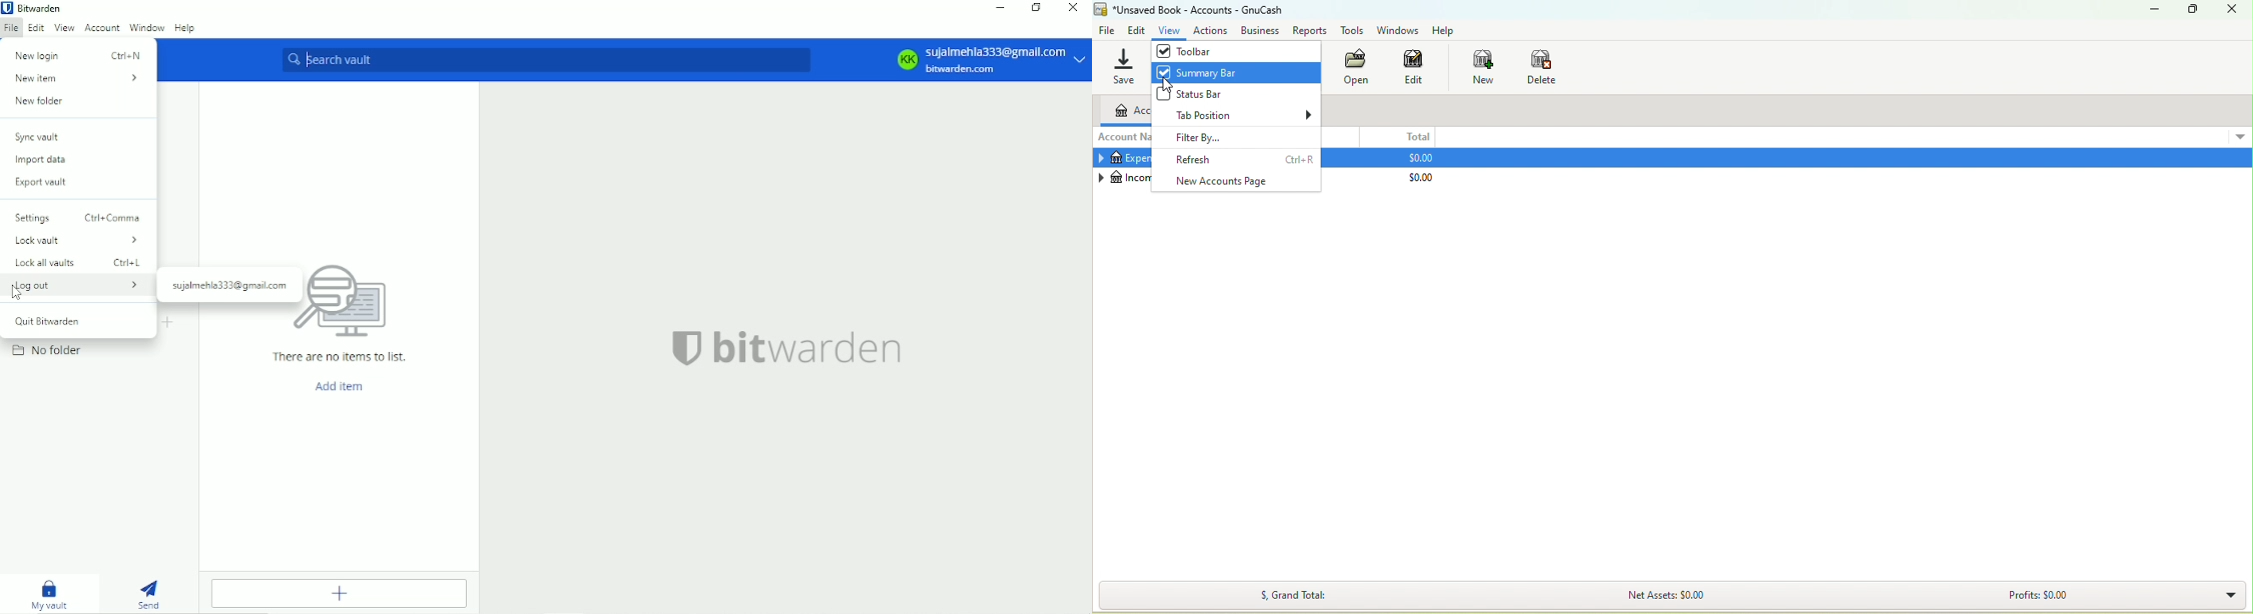  Describe the element at coordinates (1137, 31) in the screenshot. I see `Edit` at that location.